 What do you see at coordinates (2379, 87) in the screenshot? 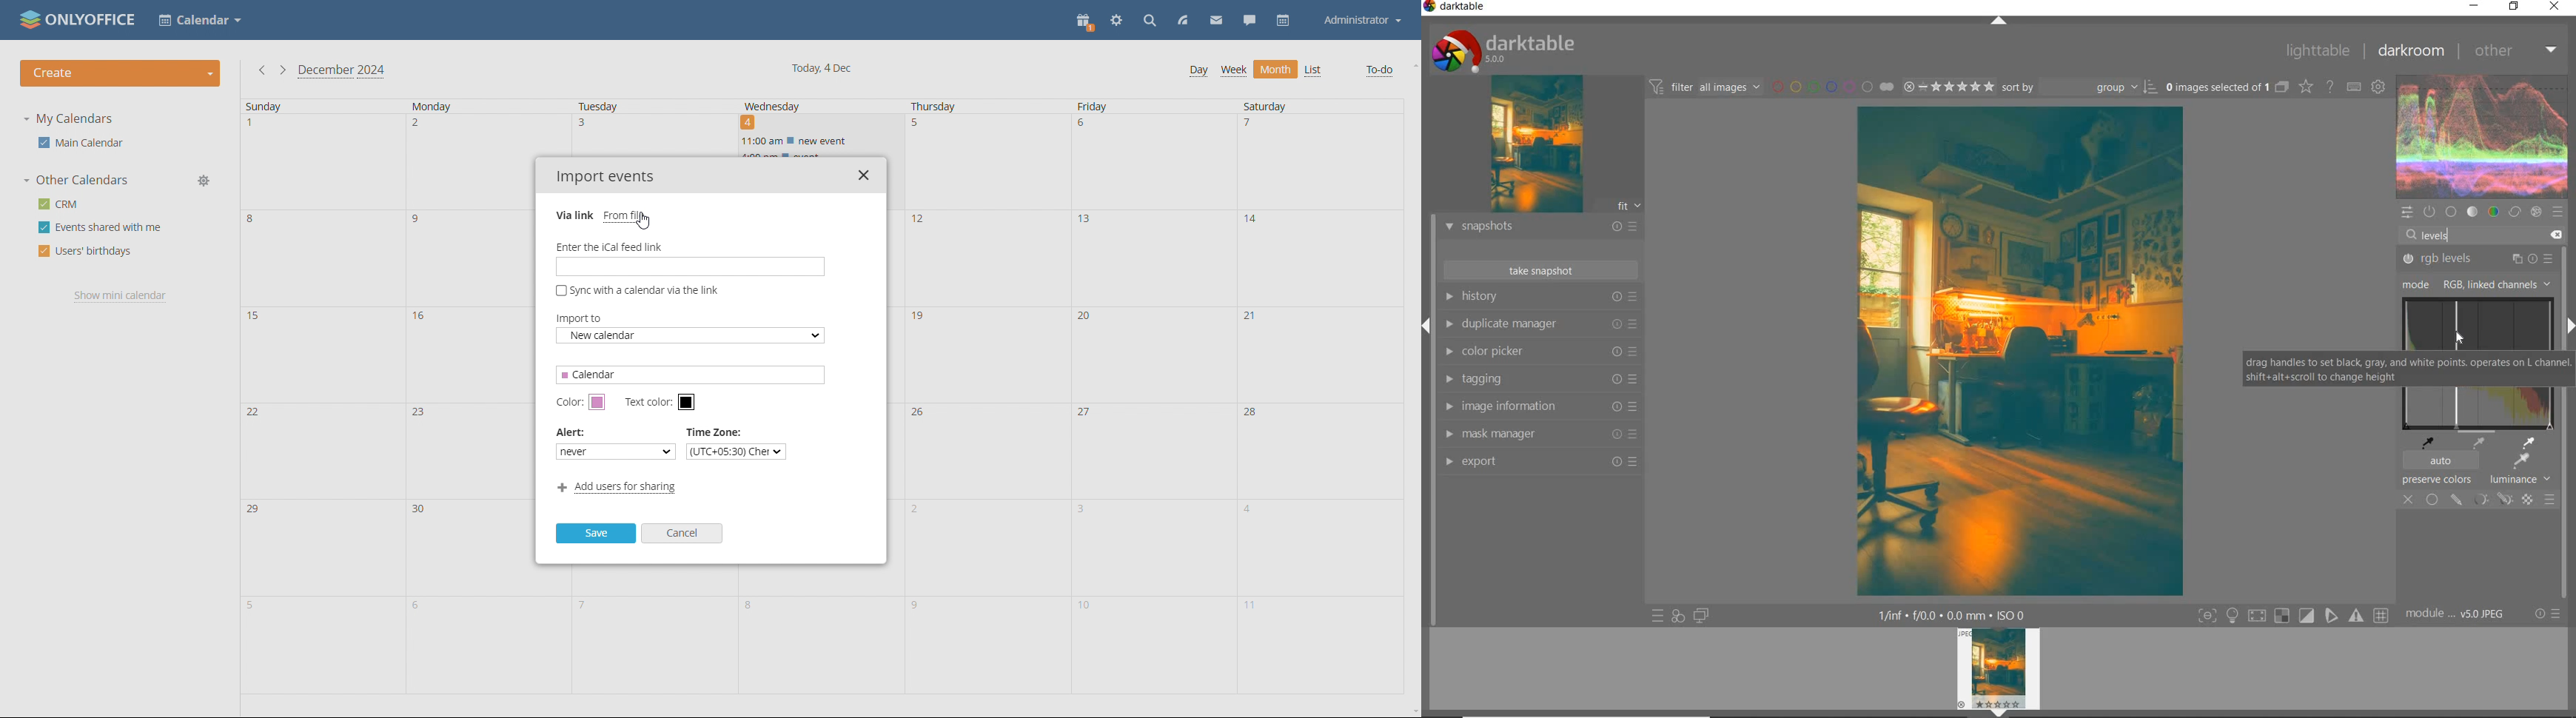
I see `show global preferences` at bounding box center [2379, 87].